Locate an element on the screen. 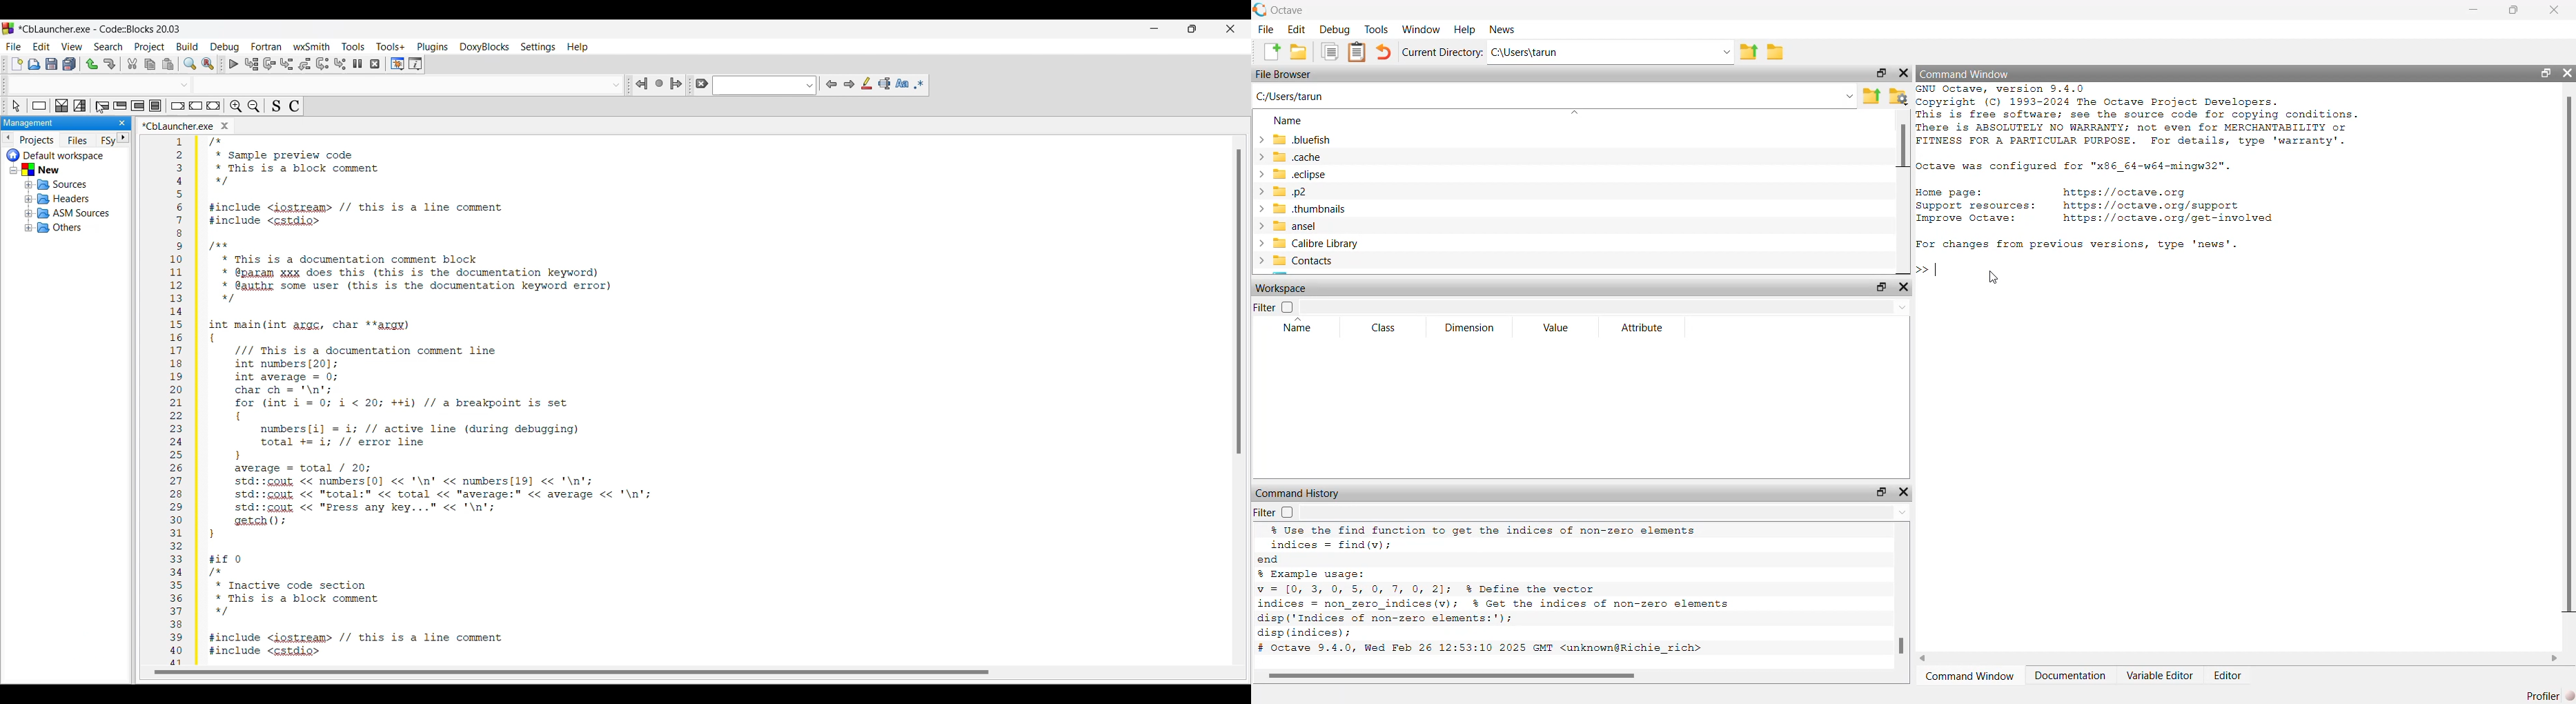 The height and width of the screenshot is (728, 2576). Variable Editor is located at coordinates (2159, 676).